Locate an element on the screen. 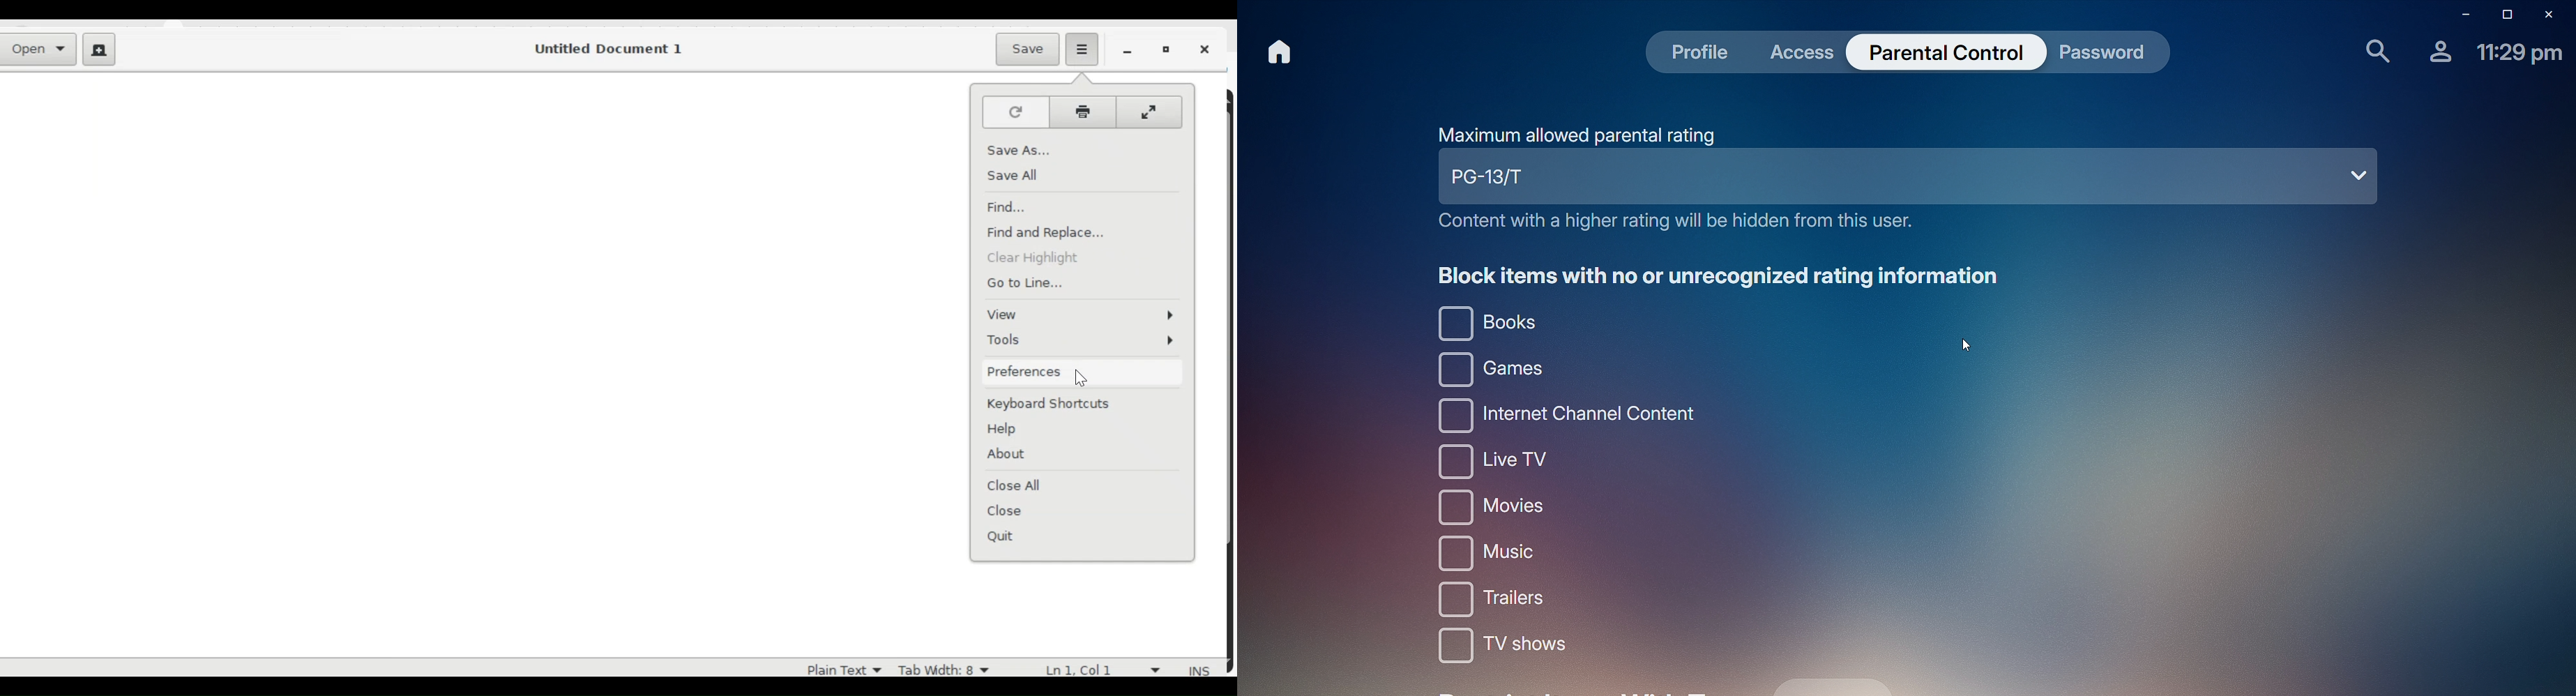 Image resolution: width=2576 pixels, height=700 pixels. Preferences is located at coordinates (1026, 372).